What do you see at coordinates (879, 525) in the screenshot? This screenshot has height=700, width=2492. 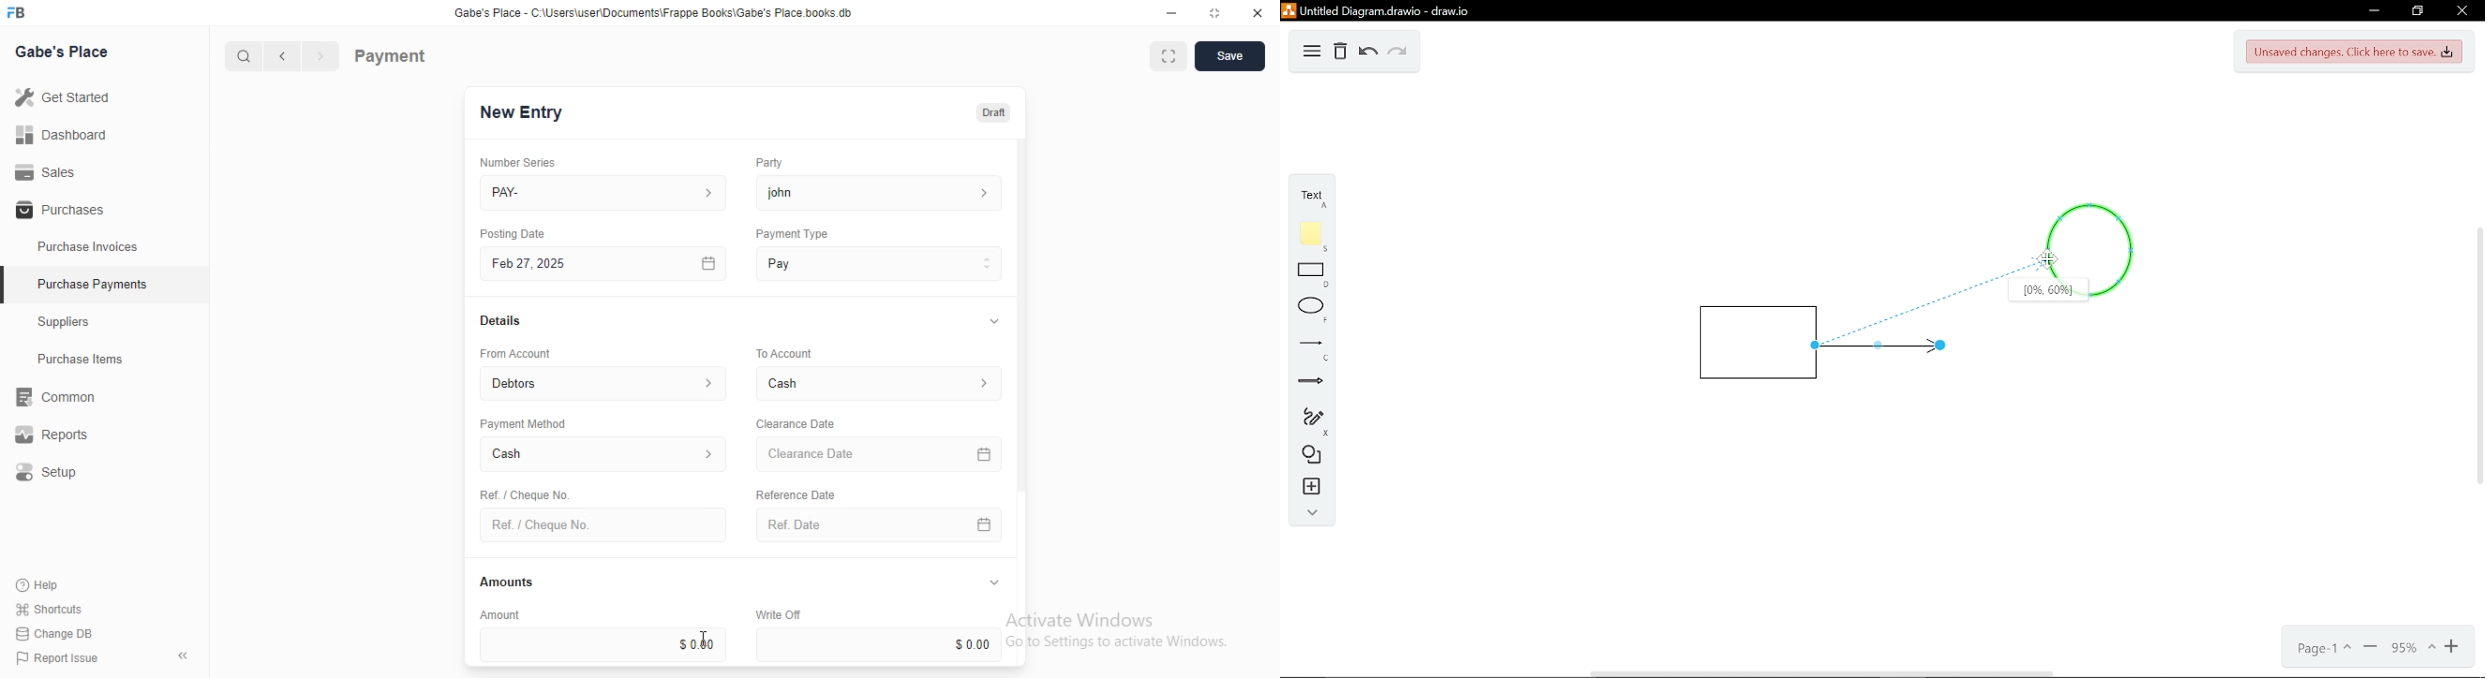 I see `Ref. Date` at bounding box center [879, 525].